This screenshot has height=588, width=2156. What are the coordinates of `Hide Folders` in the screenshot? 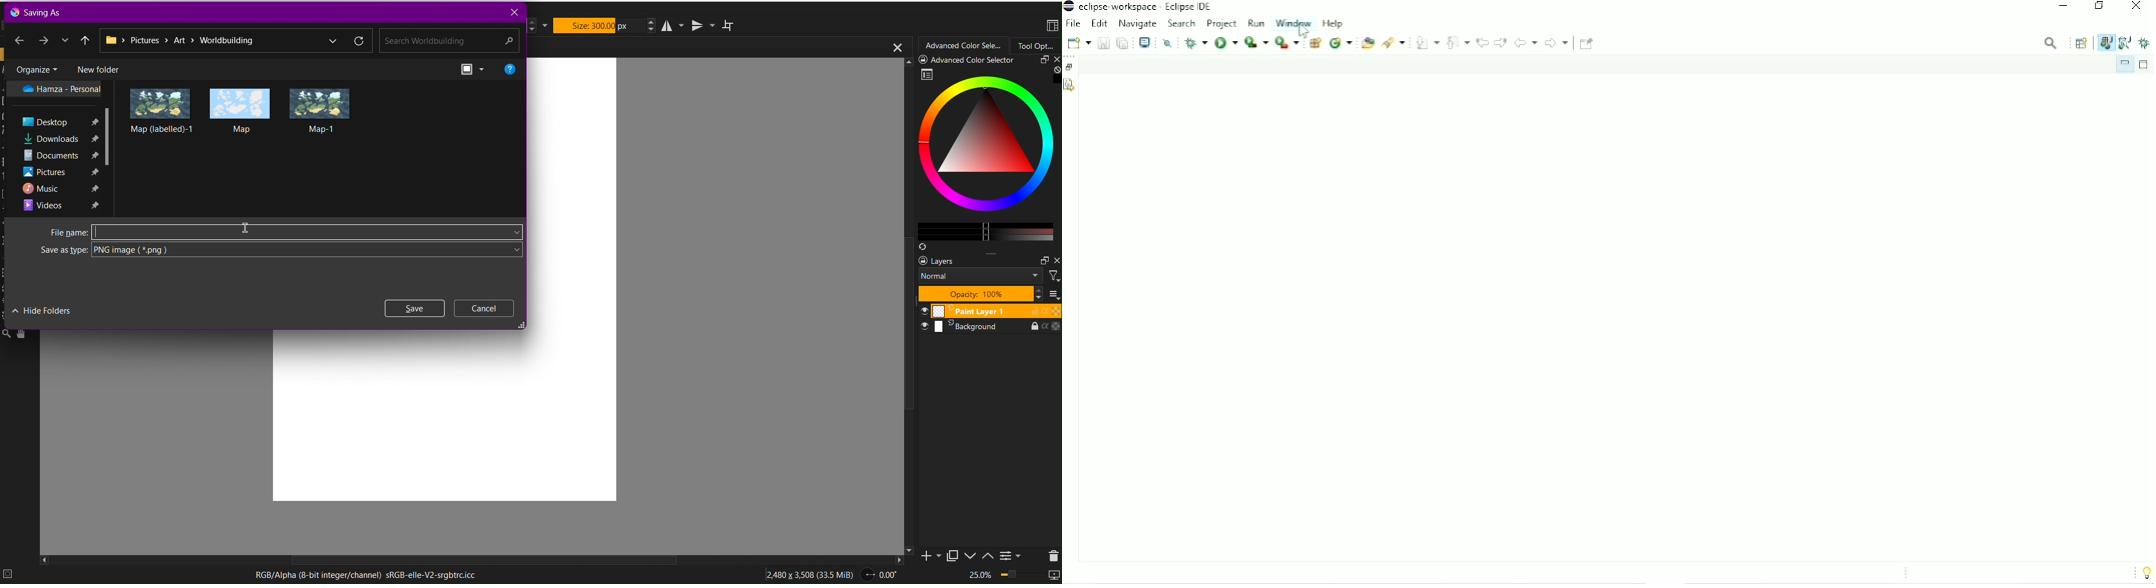 It's located at (42, 310).